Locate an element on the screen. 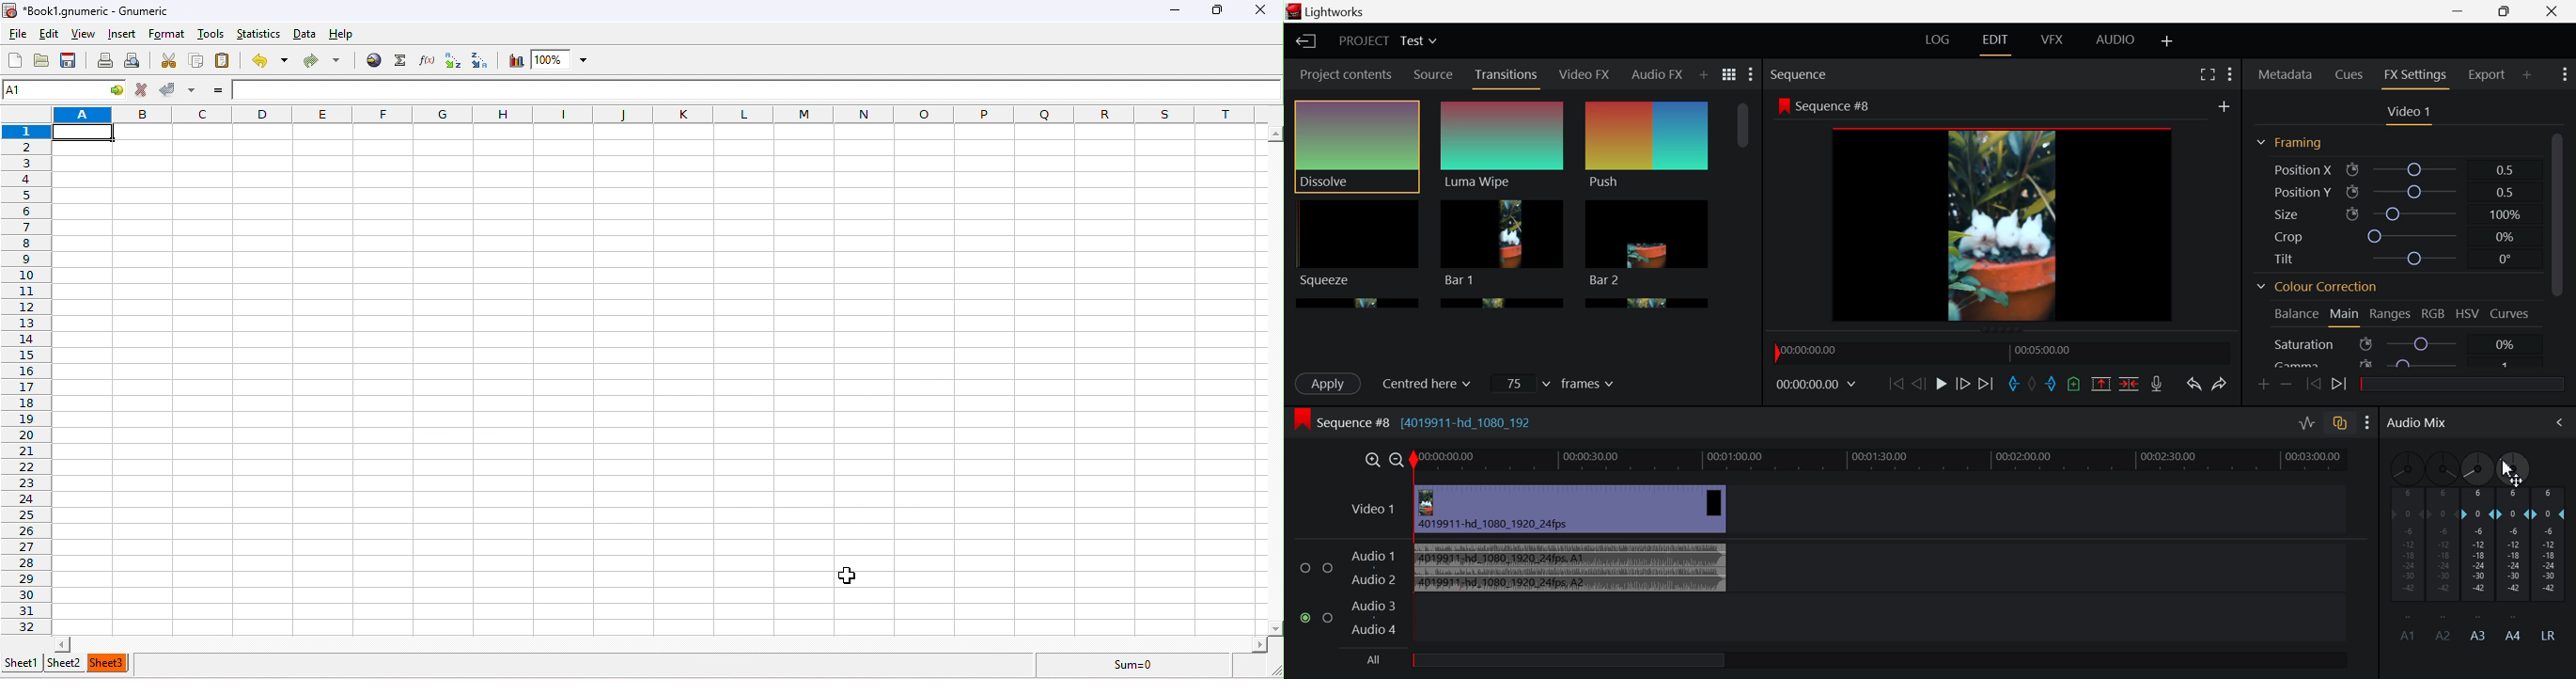 Image resolution: width=2576 pixels, height=700 pixels. cells is located at coordinates (643, 374).